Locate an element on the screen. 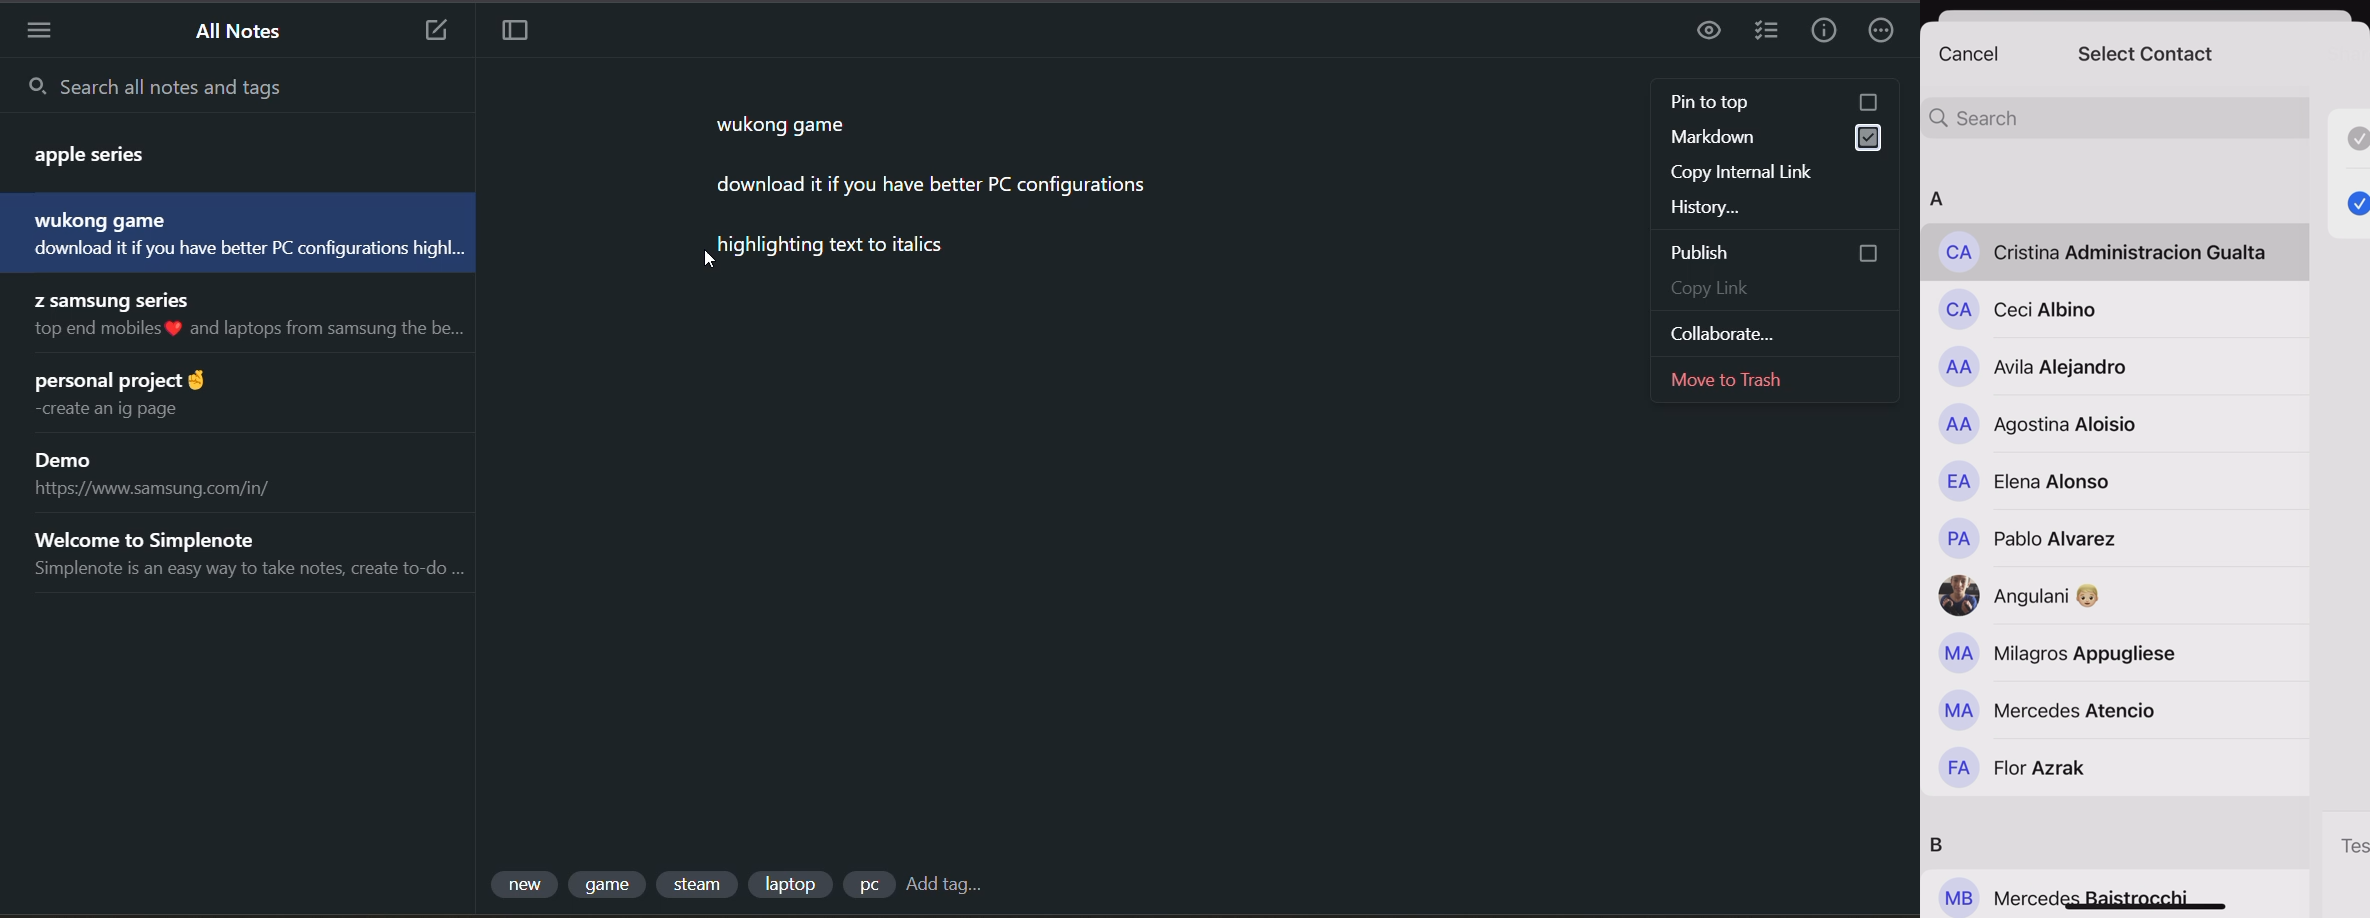 This screenshot has height=924, width=2380. Milagros Appugliese is located at coordinates (2060, 654).